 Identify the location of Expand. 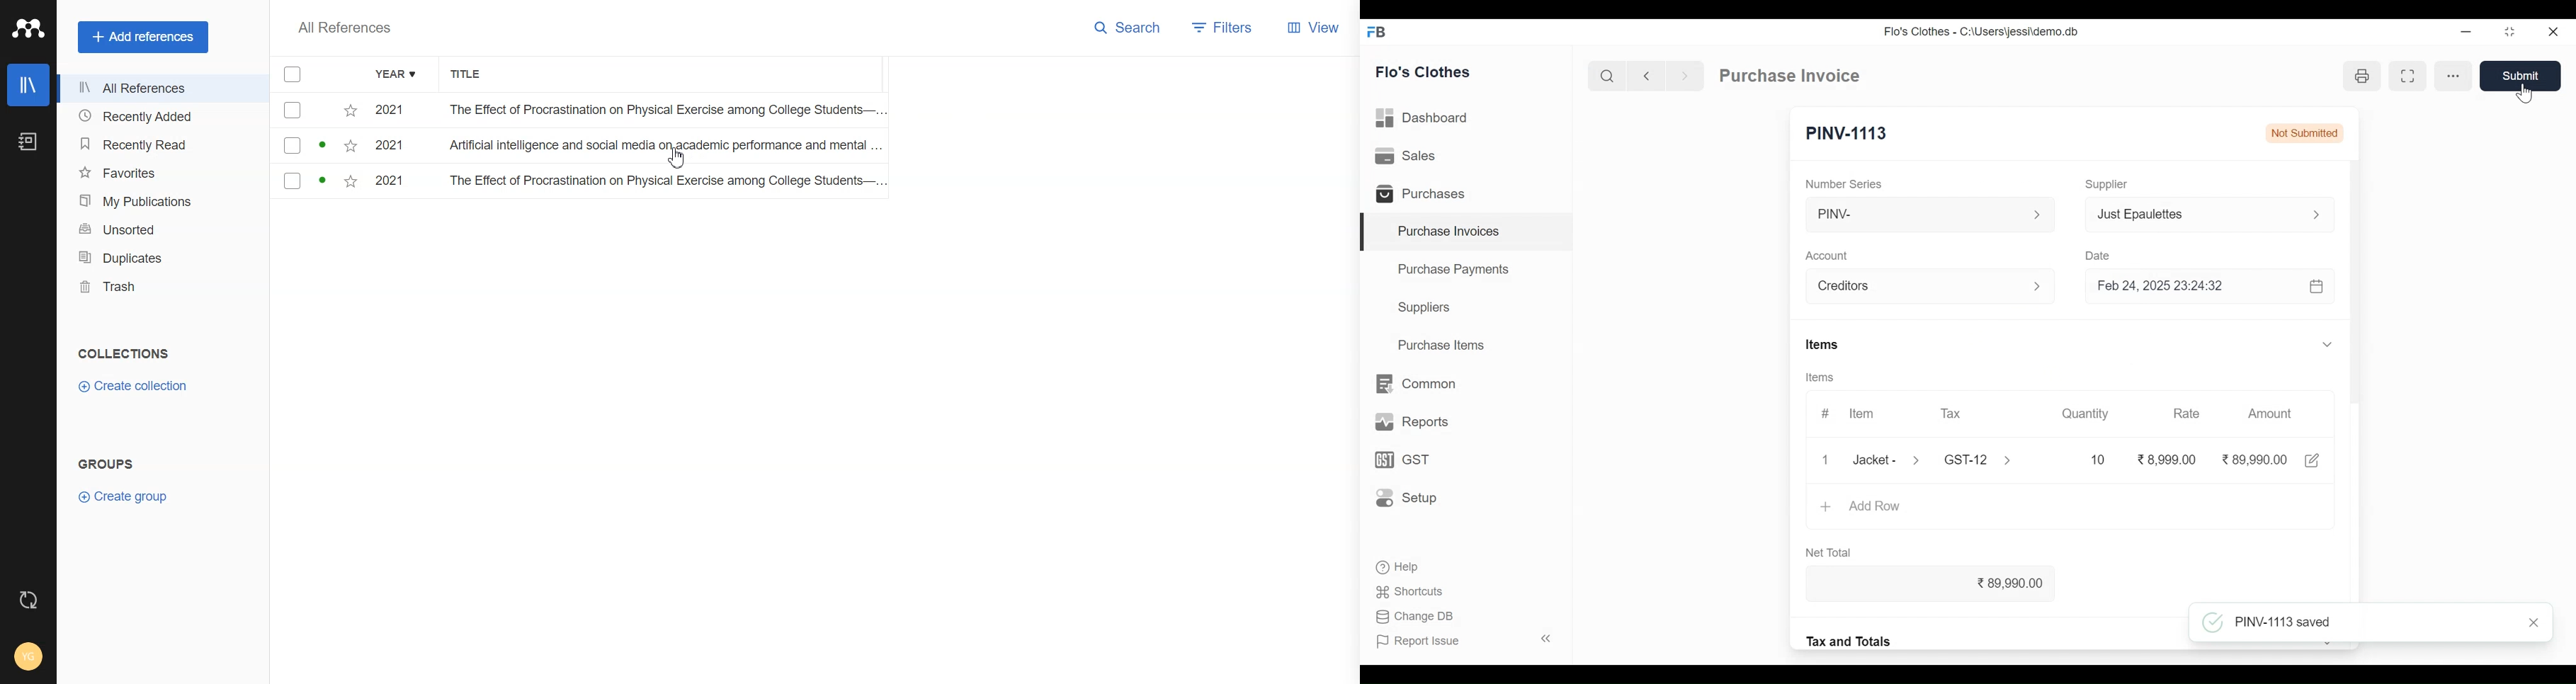
(1920, 460).